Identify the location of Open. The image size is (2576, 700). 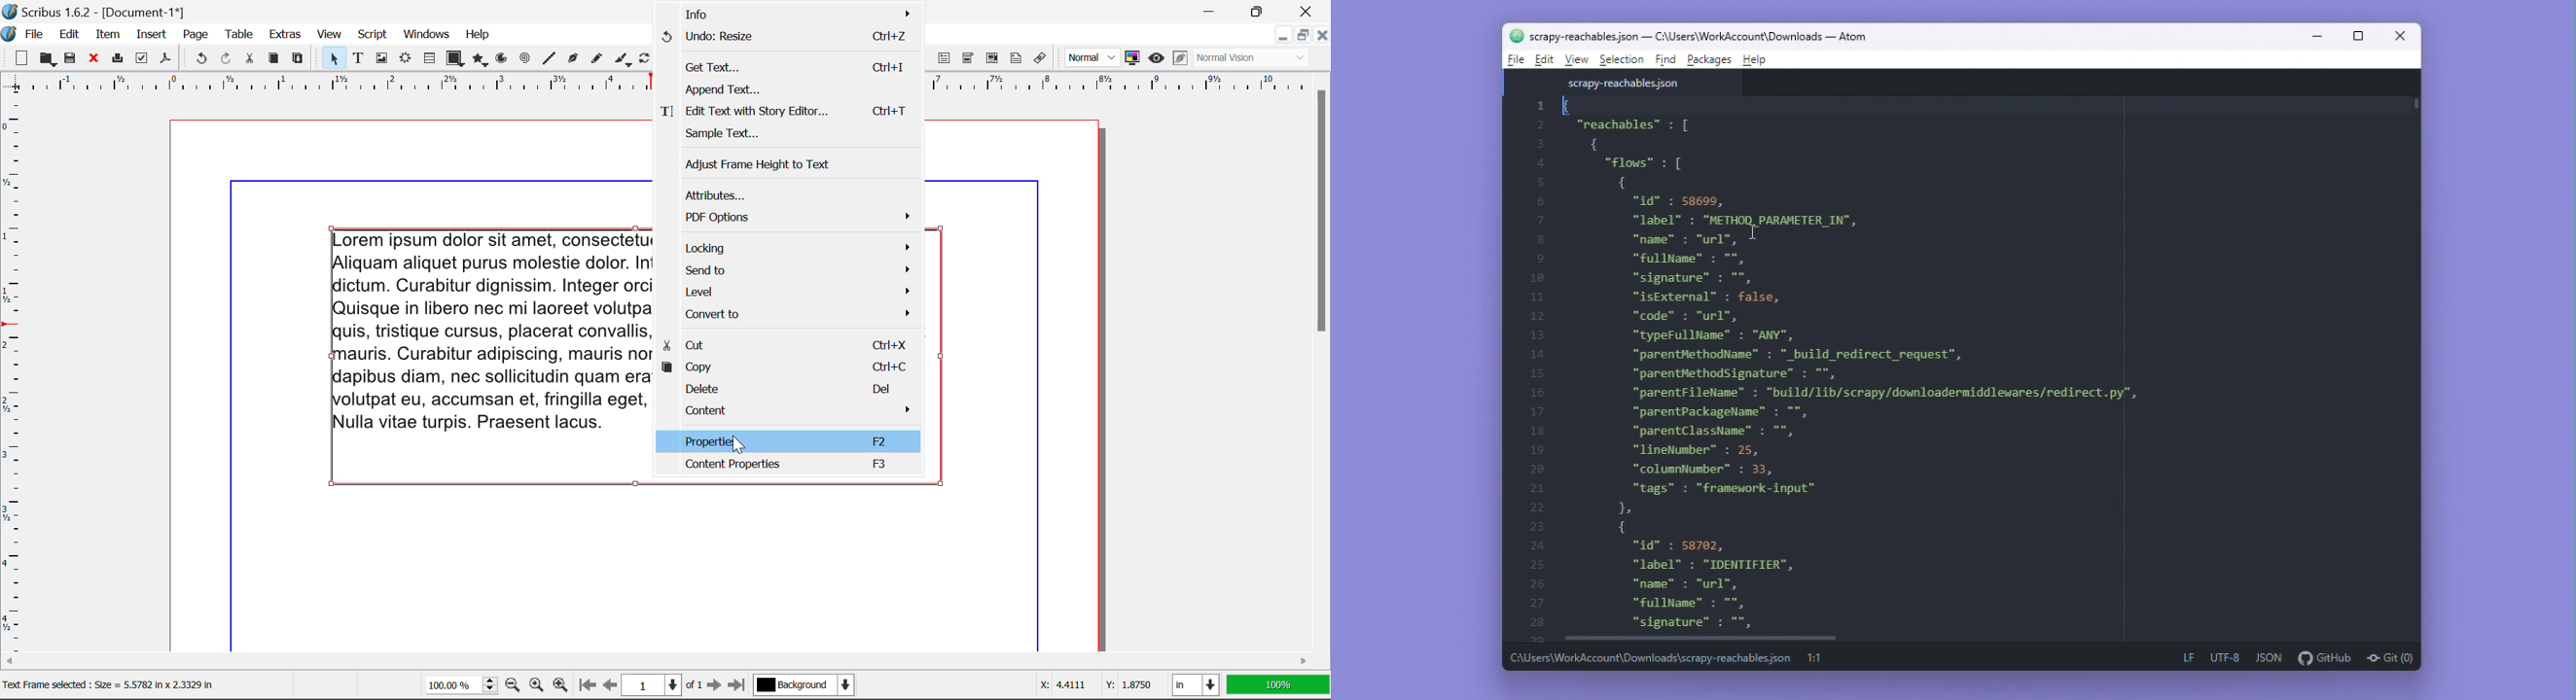
(49, 60).